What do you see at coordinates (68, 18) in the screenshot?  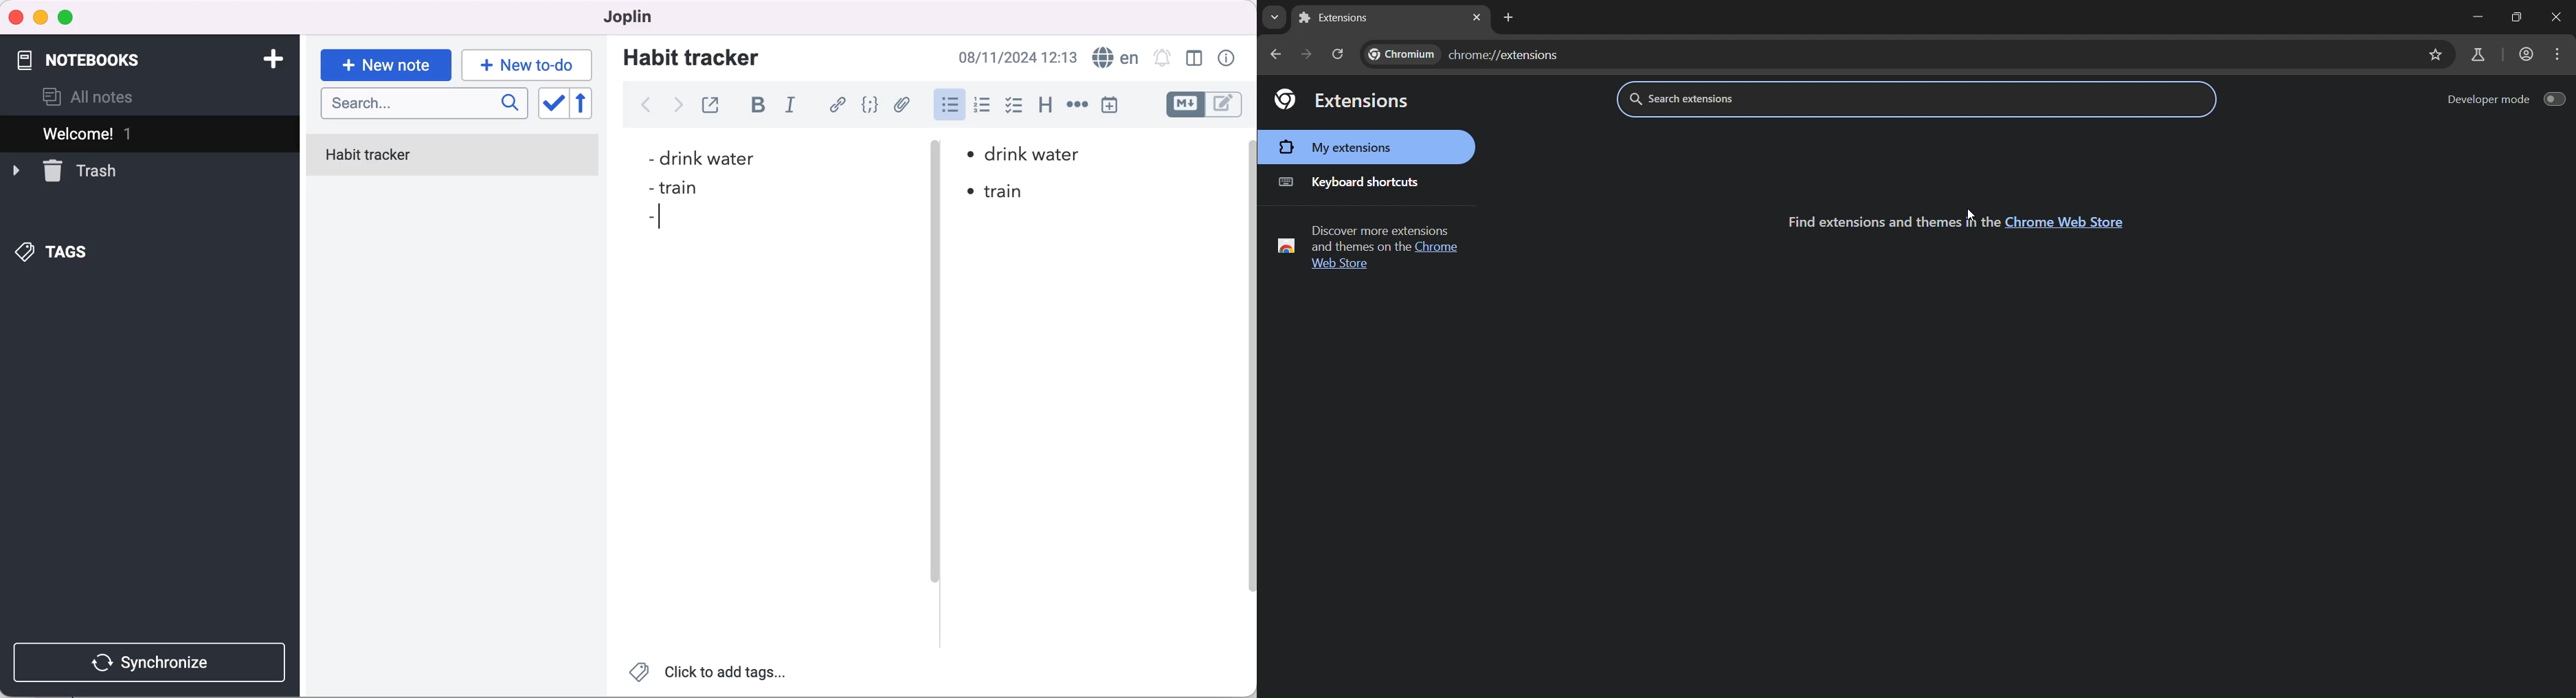 I see `maximize` at bounding box center [68, 18].